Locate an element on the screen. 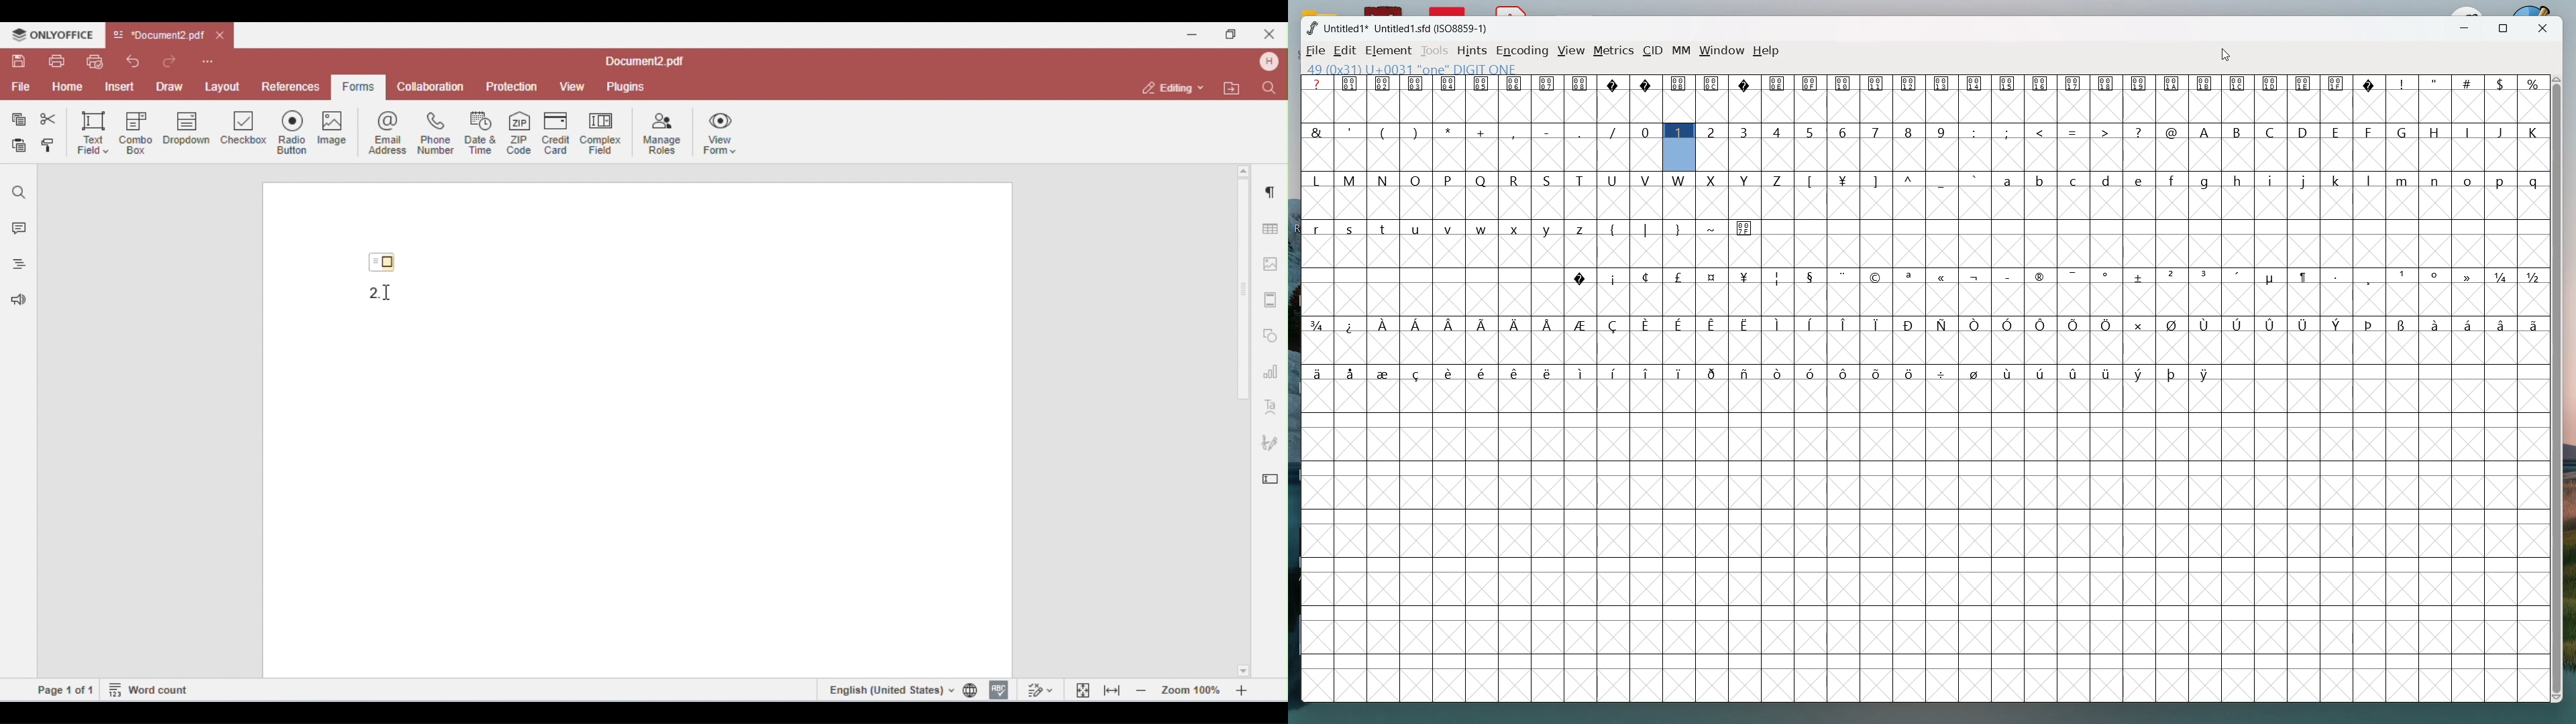 The image size is (2576, 728). symbol is located at coordinates (1351, 373).